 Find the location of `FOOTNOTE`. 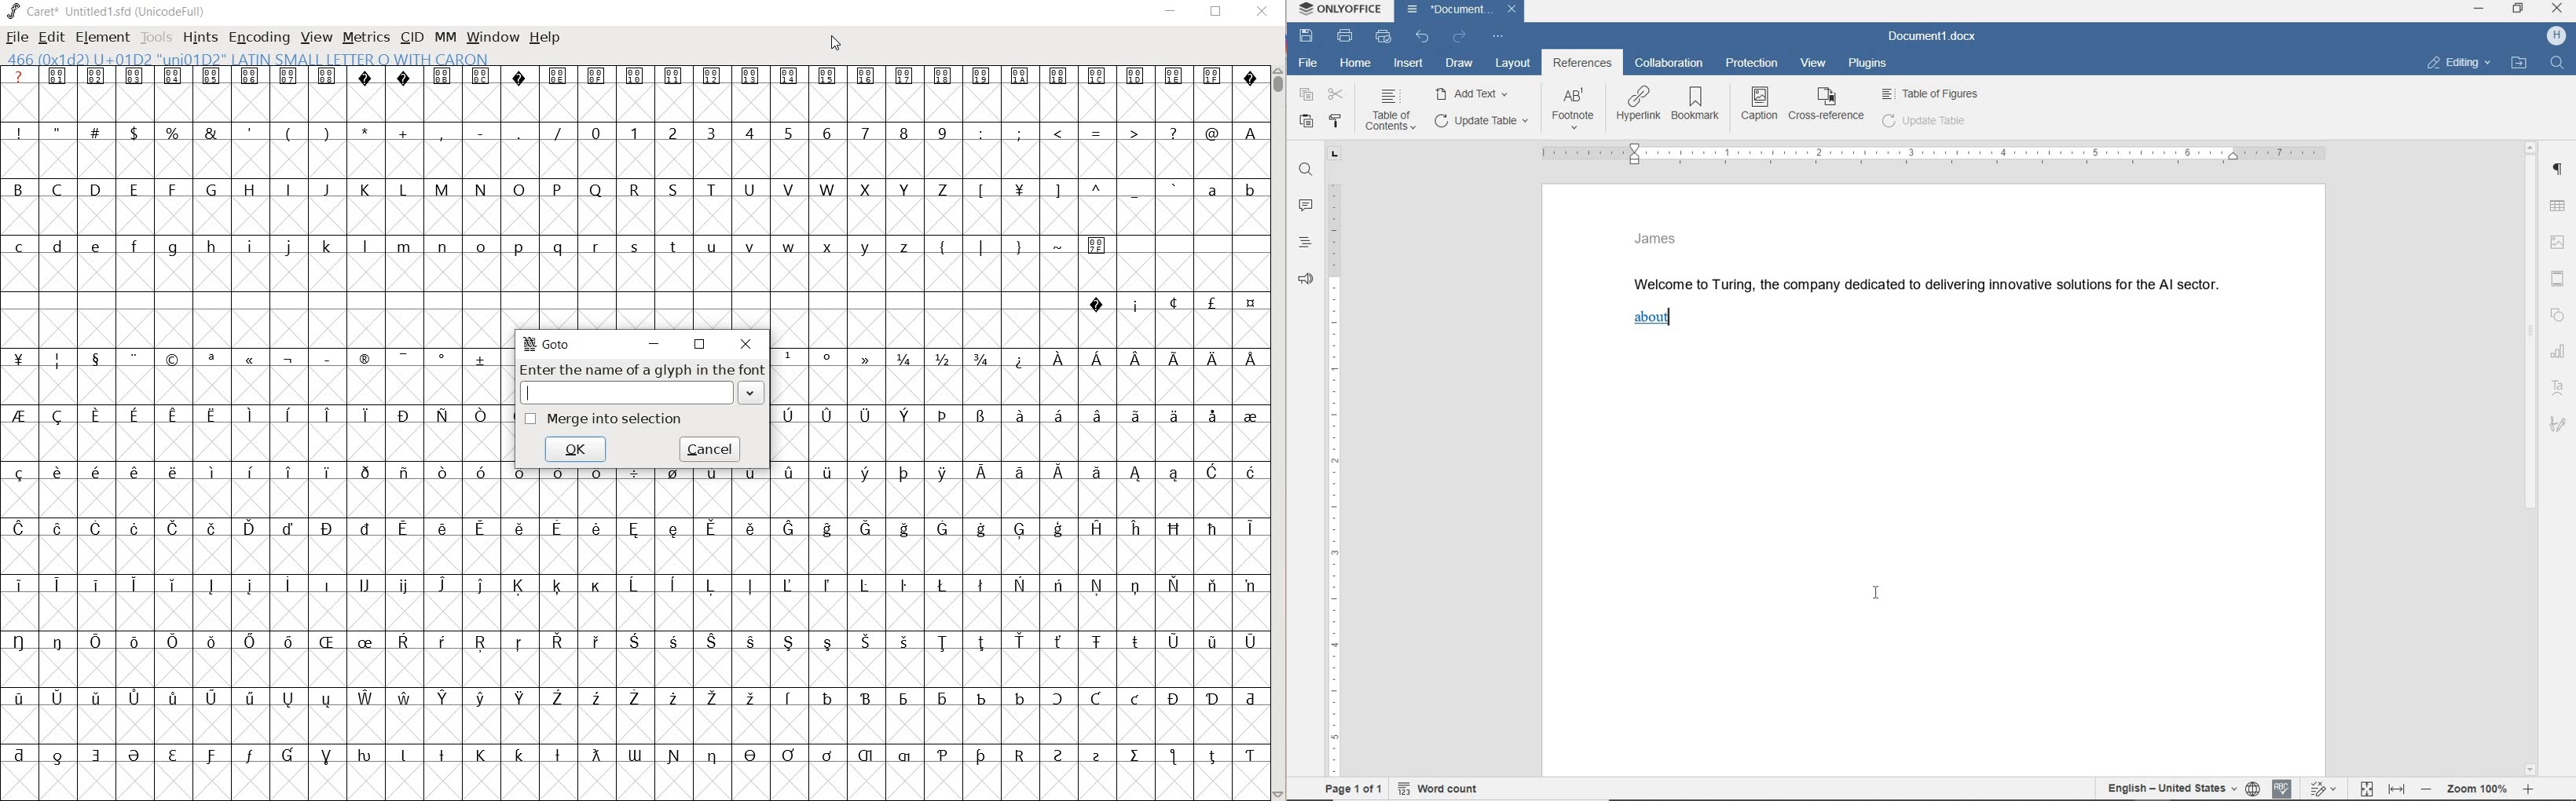

FOOTNOTE is located at coordinates (1573, 112).